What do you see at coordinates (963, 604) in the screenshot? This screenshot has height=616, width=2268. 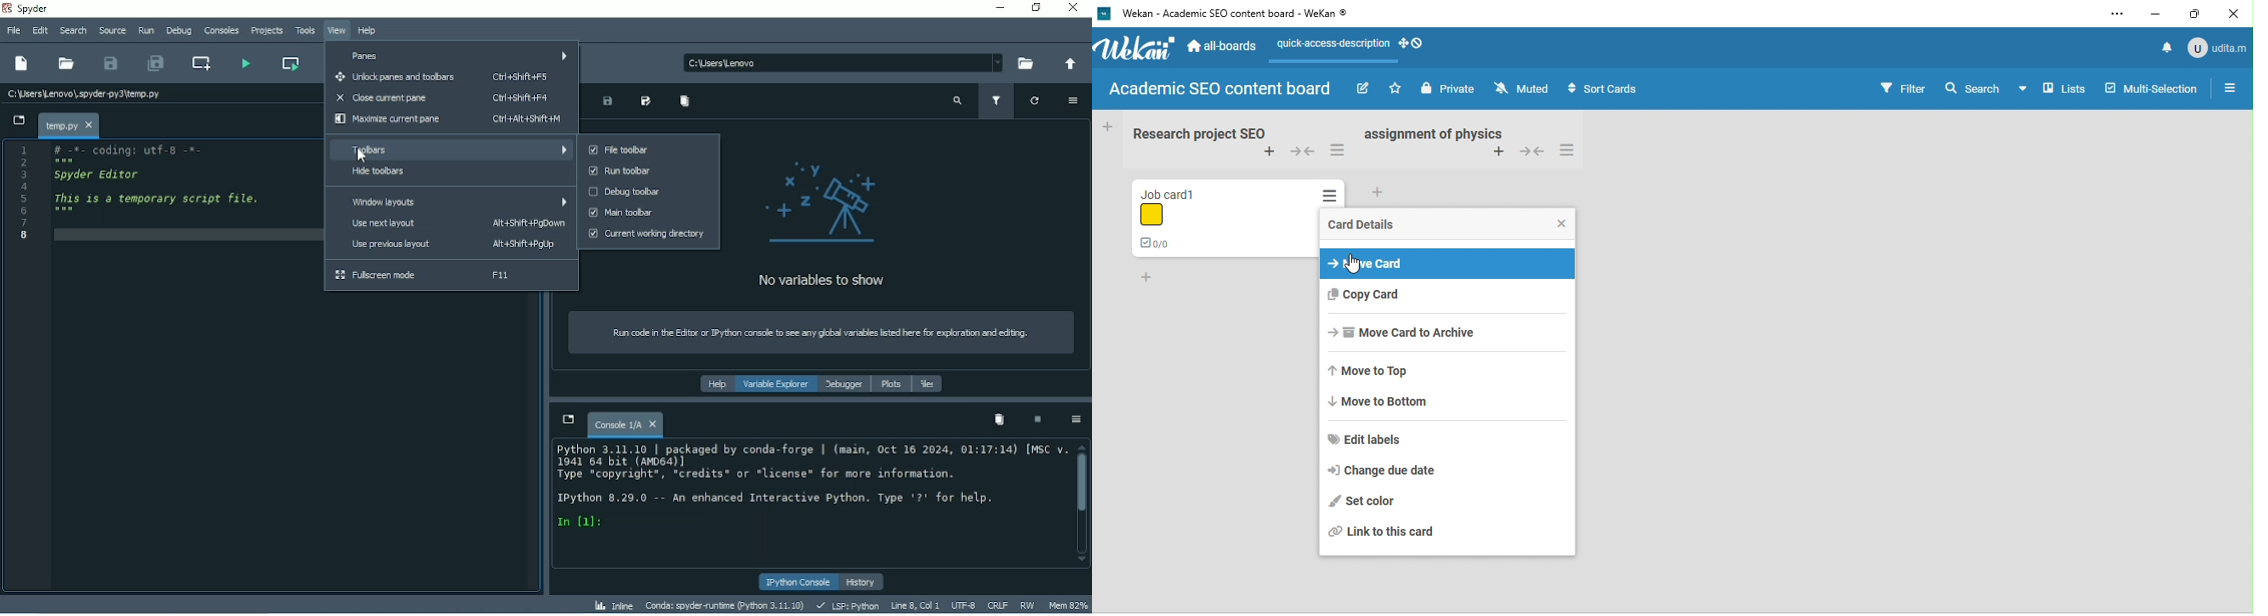 I see `UTF` at bounding box center [963, 604].